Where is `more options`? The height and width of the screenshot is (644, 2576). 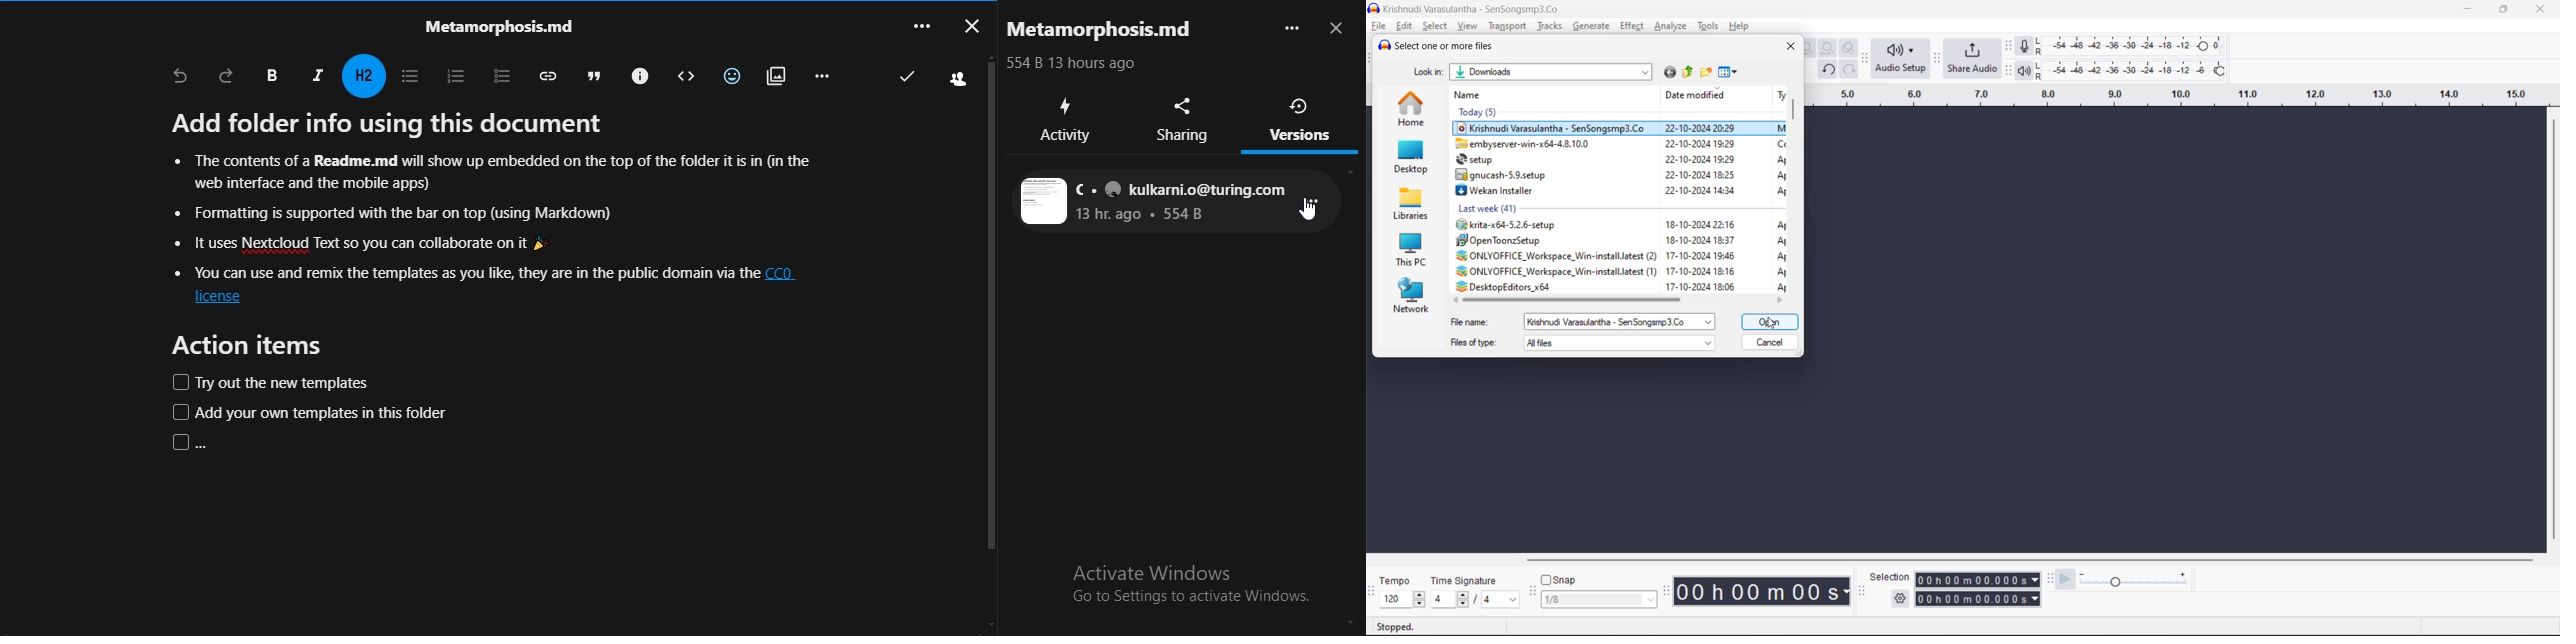
more options is located at coordinates (1316, 208).